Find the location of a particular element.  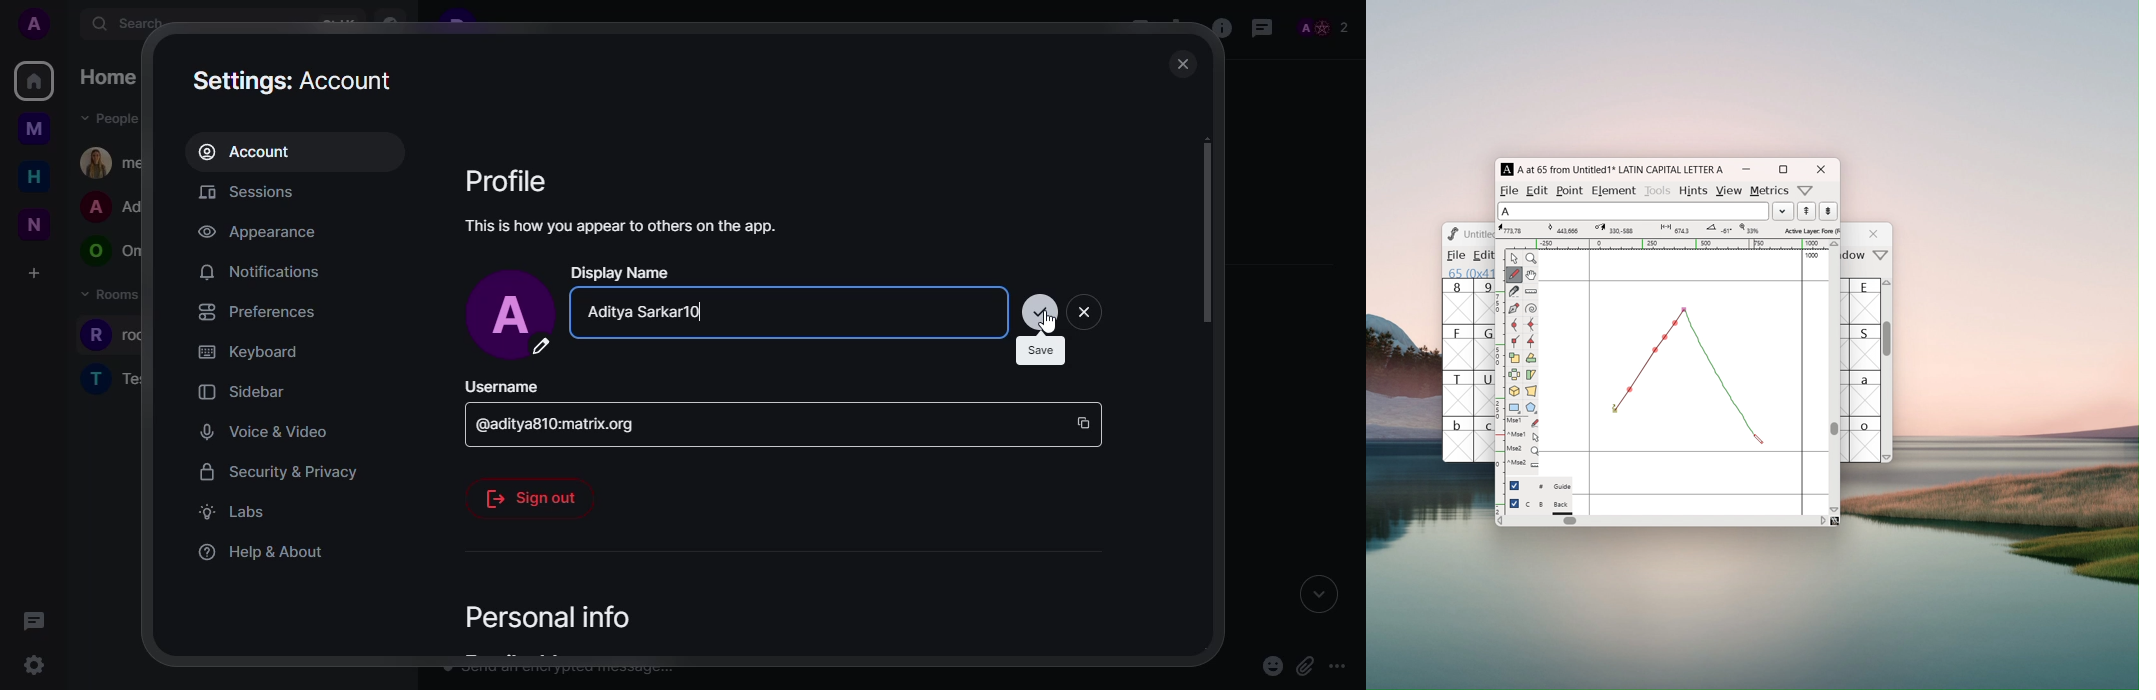

add a corner point is located at coordinates (1514, 341).